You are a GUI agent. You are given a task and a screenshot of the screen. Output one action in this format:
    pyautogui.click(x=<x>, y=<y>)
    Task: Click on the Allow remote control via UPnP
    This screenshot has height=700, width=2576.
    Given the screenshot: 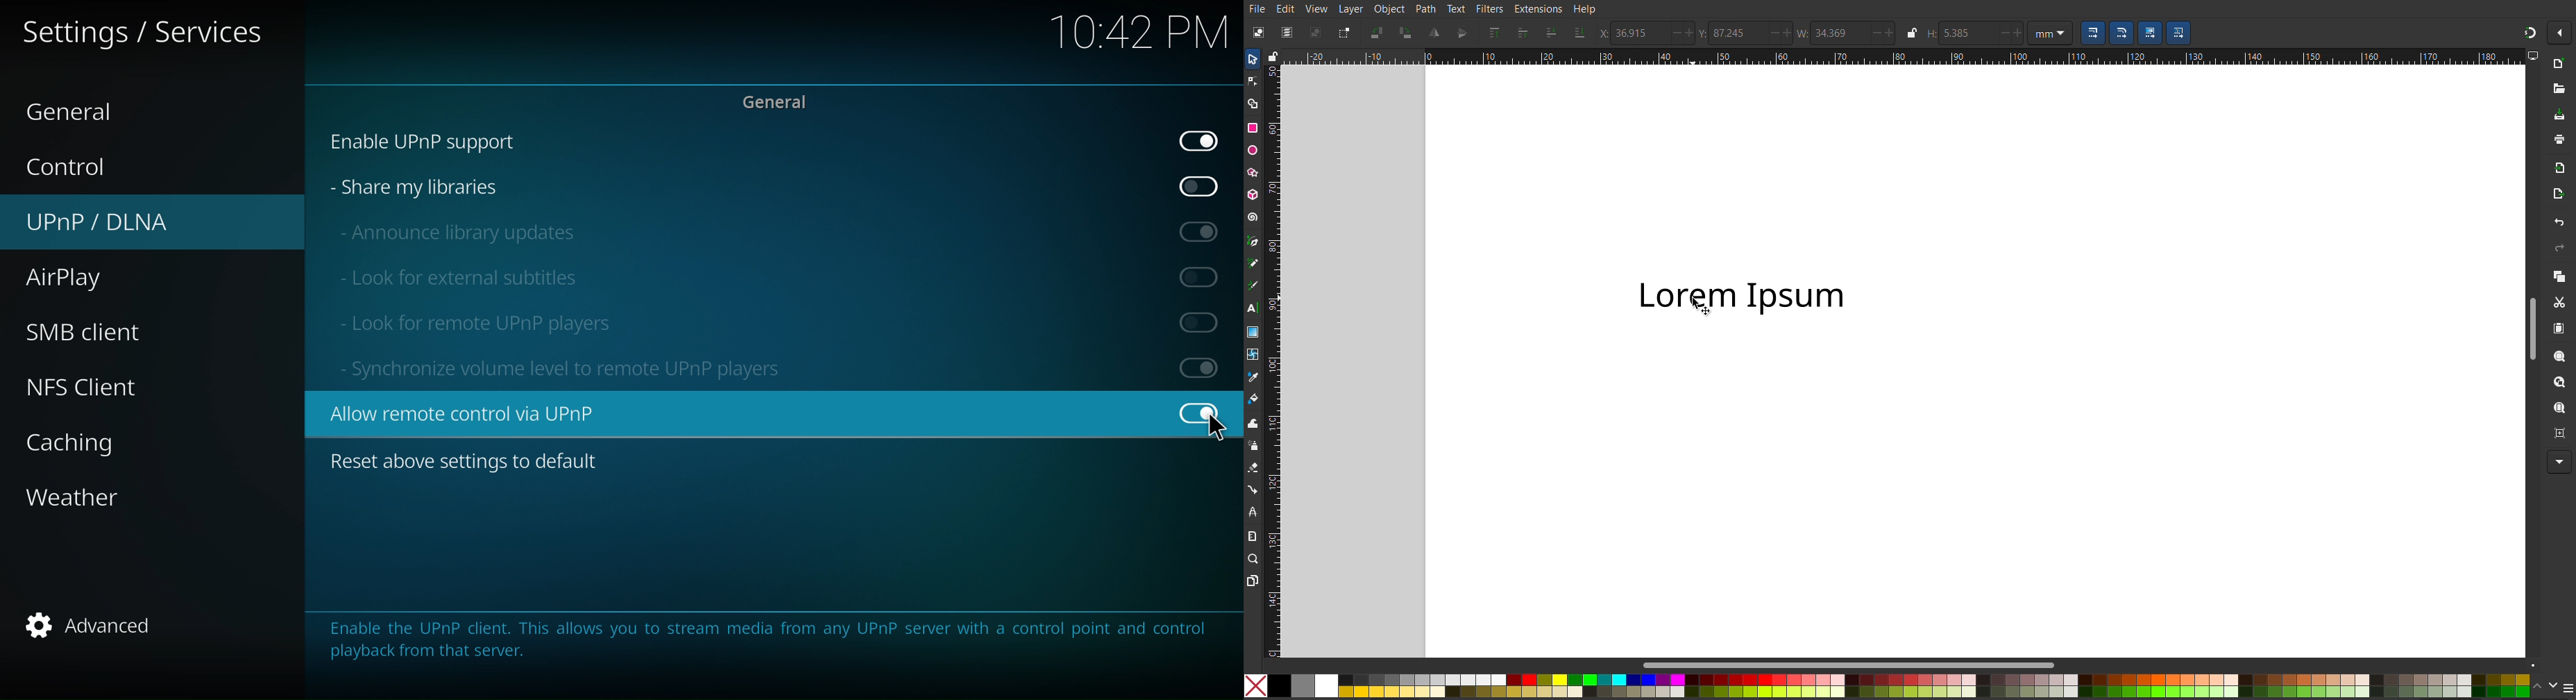 What is the action you would take?
    pyautogui.click(x=775, y=415)
    